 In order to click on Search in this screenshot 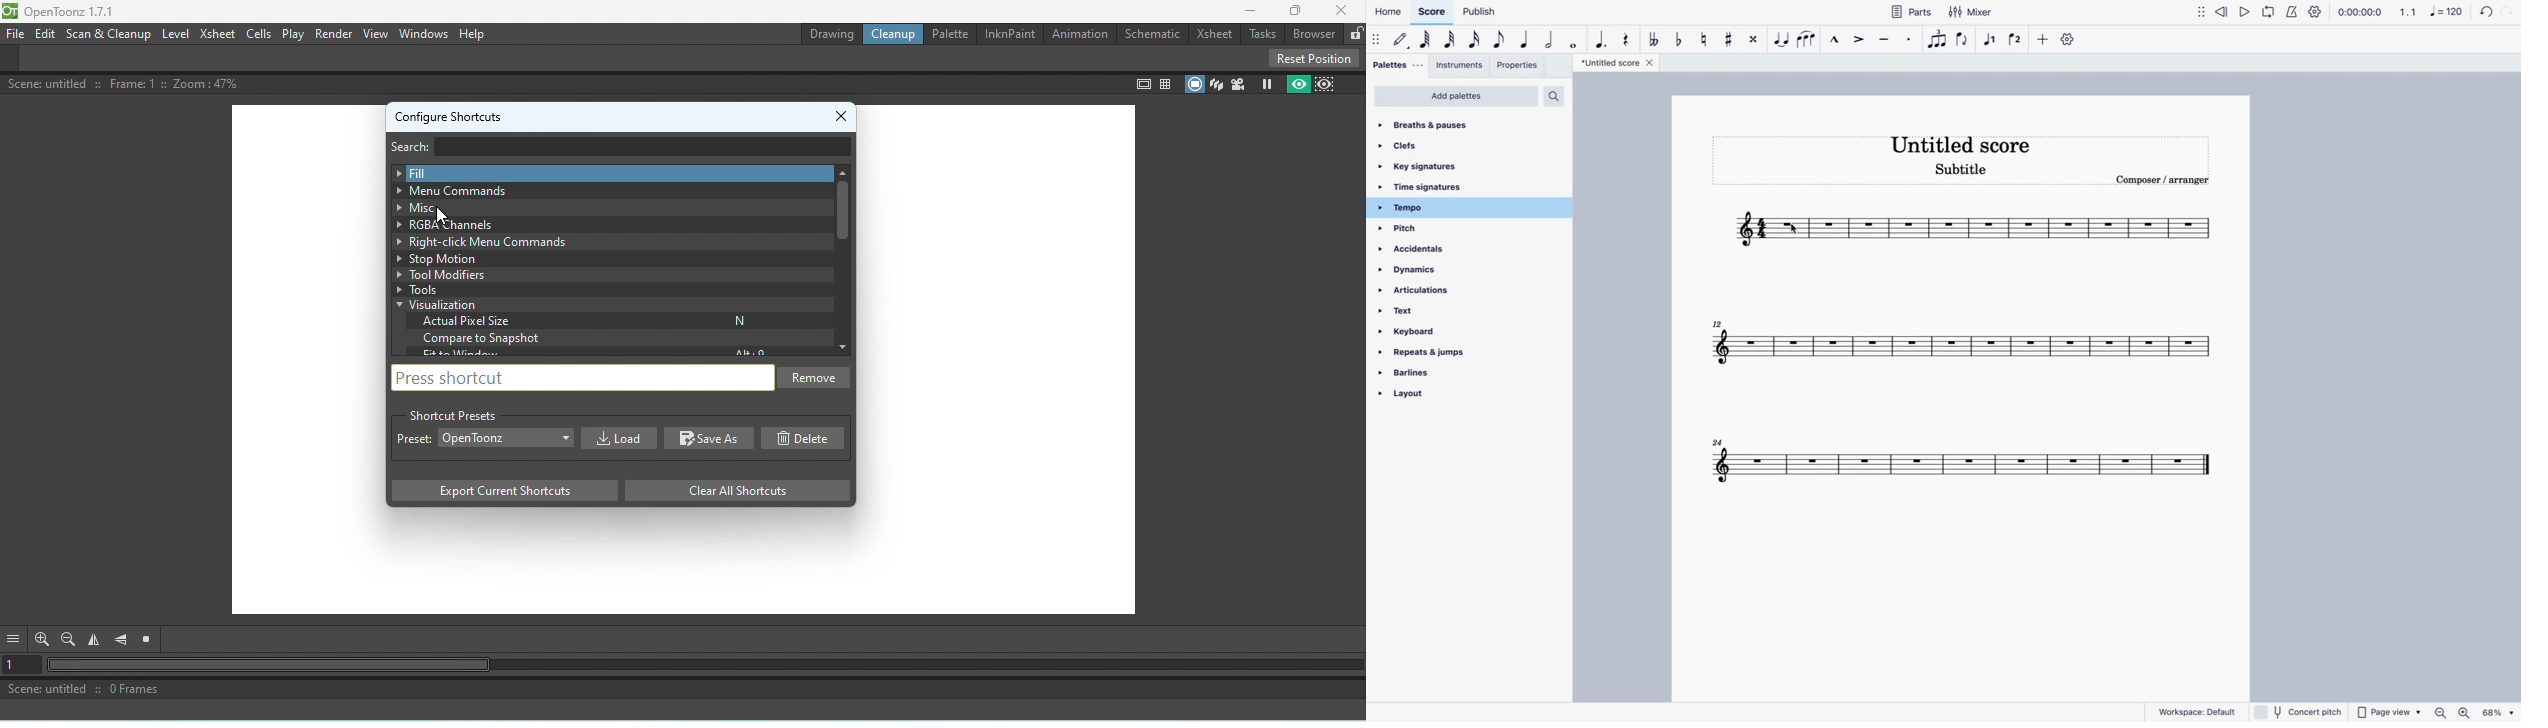, I will do `click(419, 145)`.